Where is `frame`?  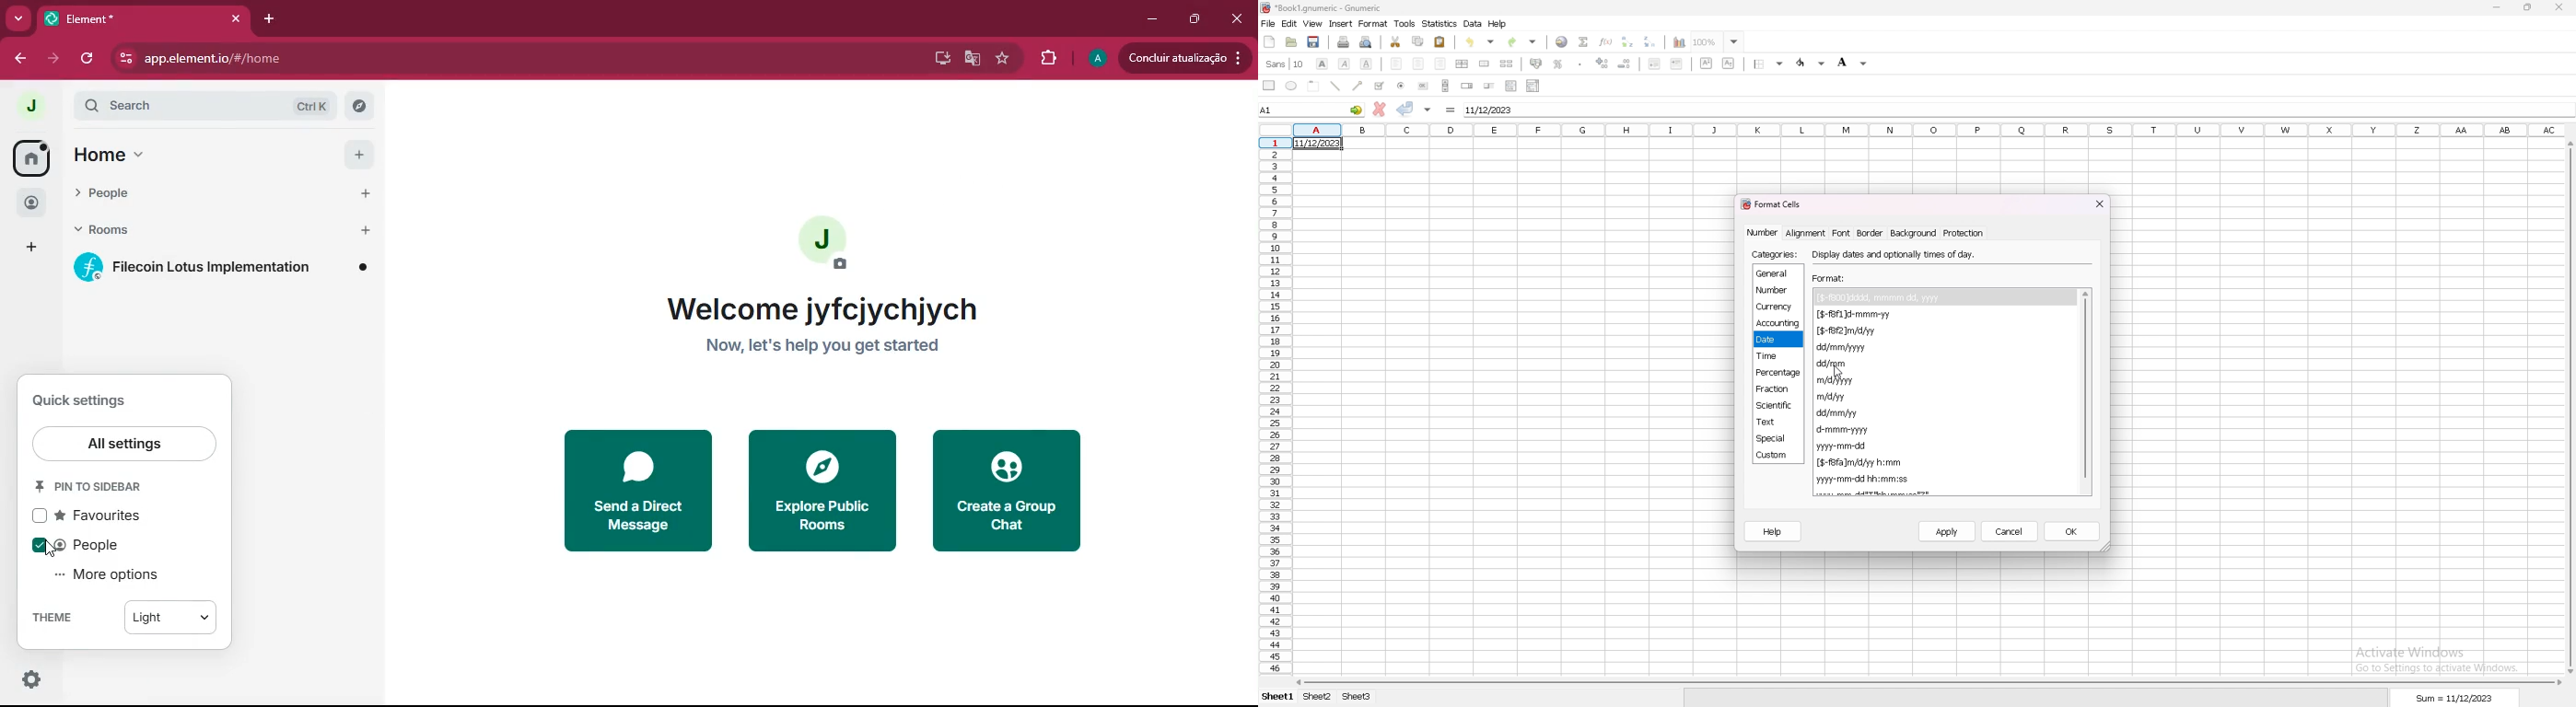 frame is located at coordinates (1314, 86).